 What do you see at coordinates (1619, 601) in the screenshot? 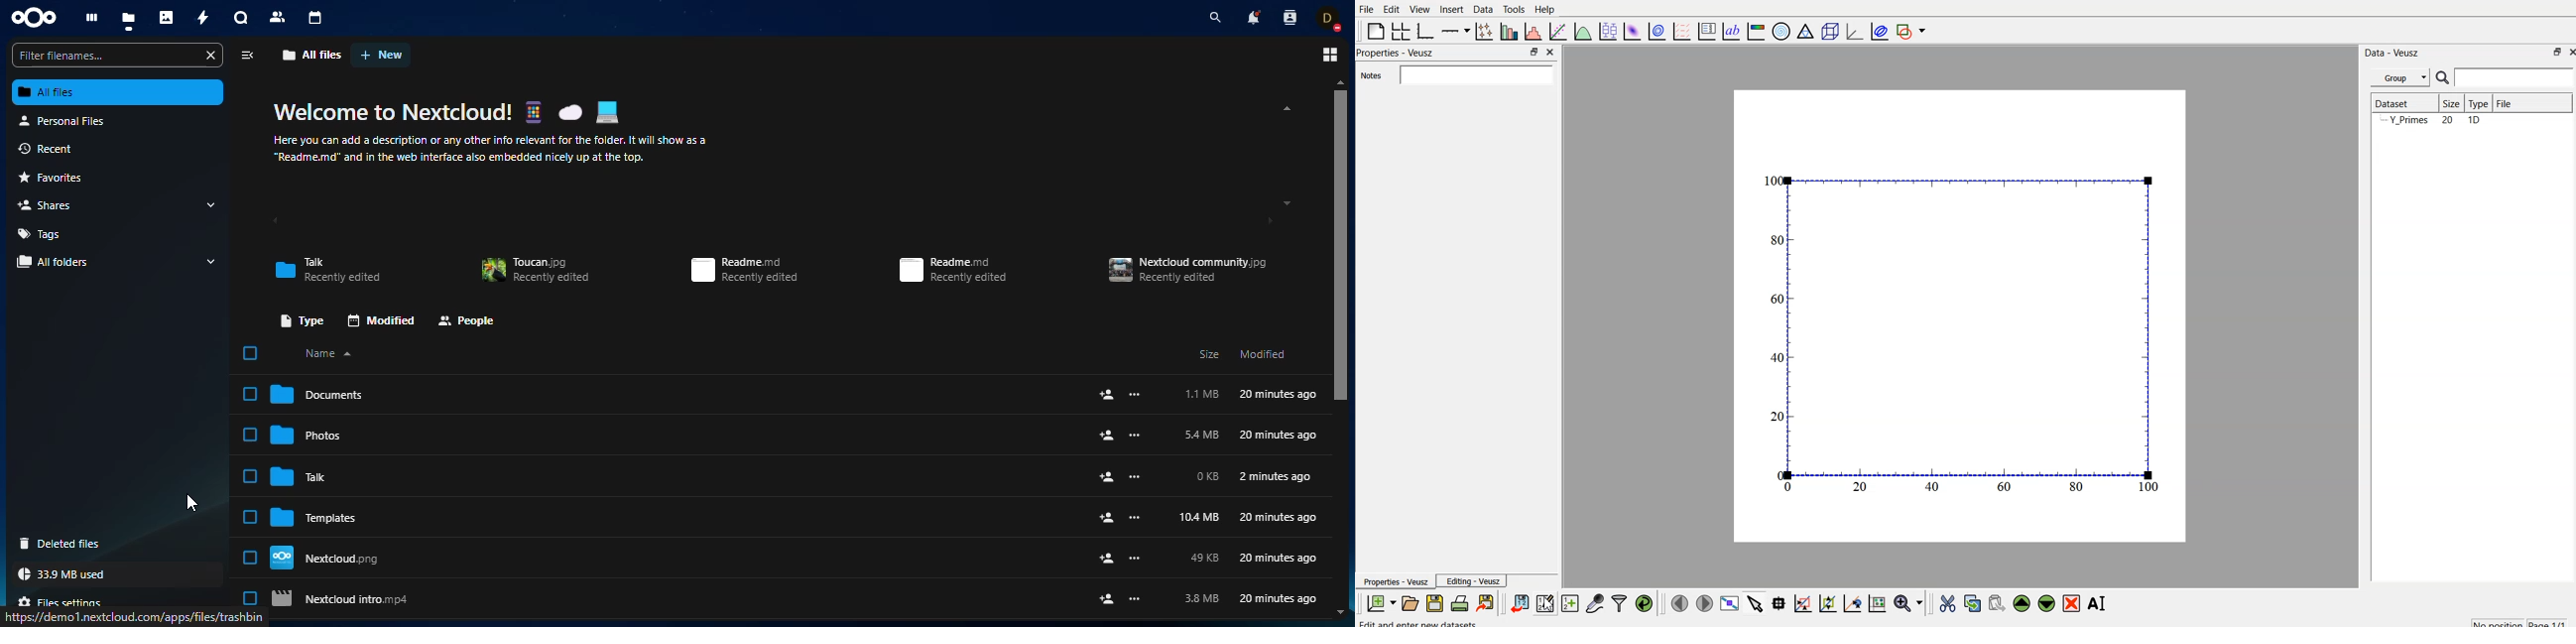
I see `filter data` at bounding box center [1619, 601].